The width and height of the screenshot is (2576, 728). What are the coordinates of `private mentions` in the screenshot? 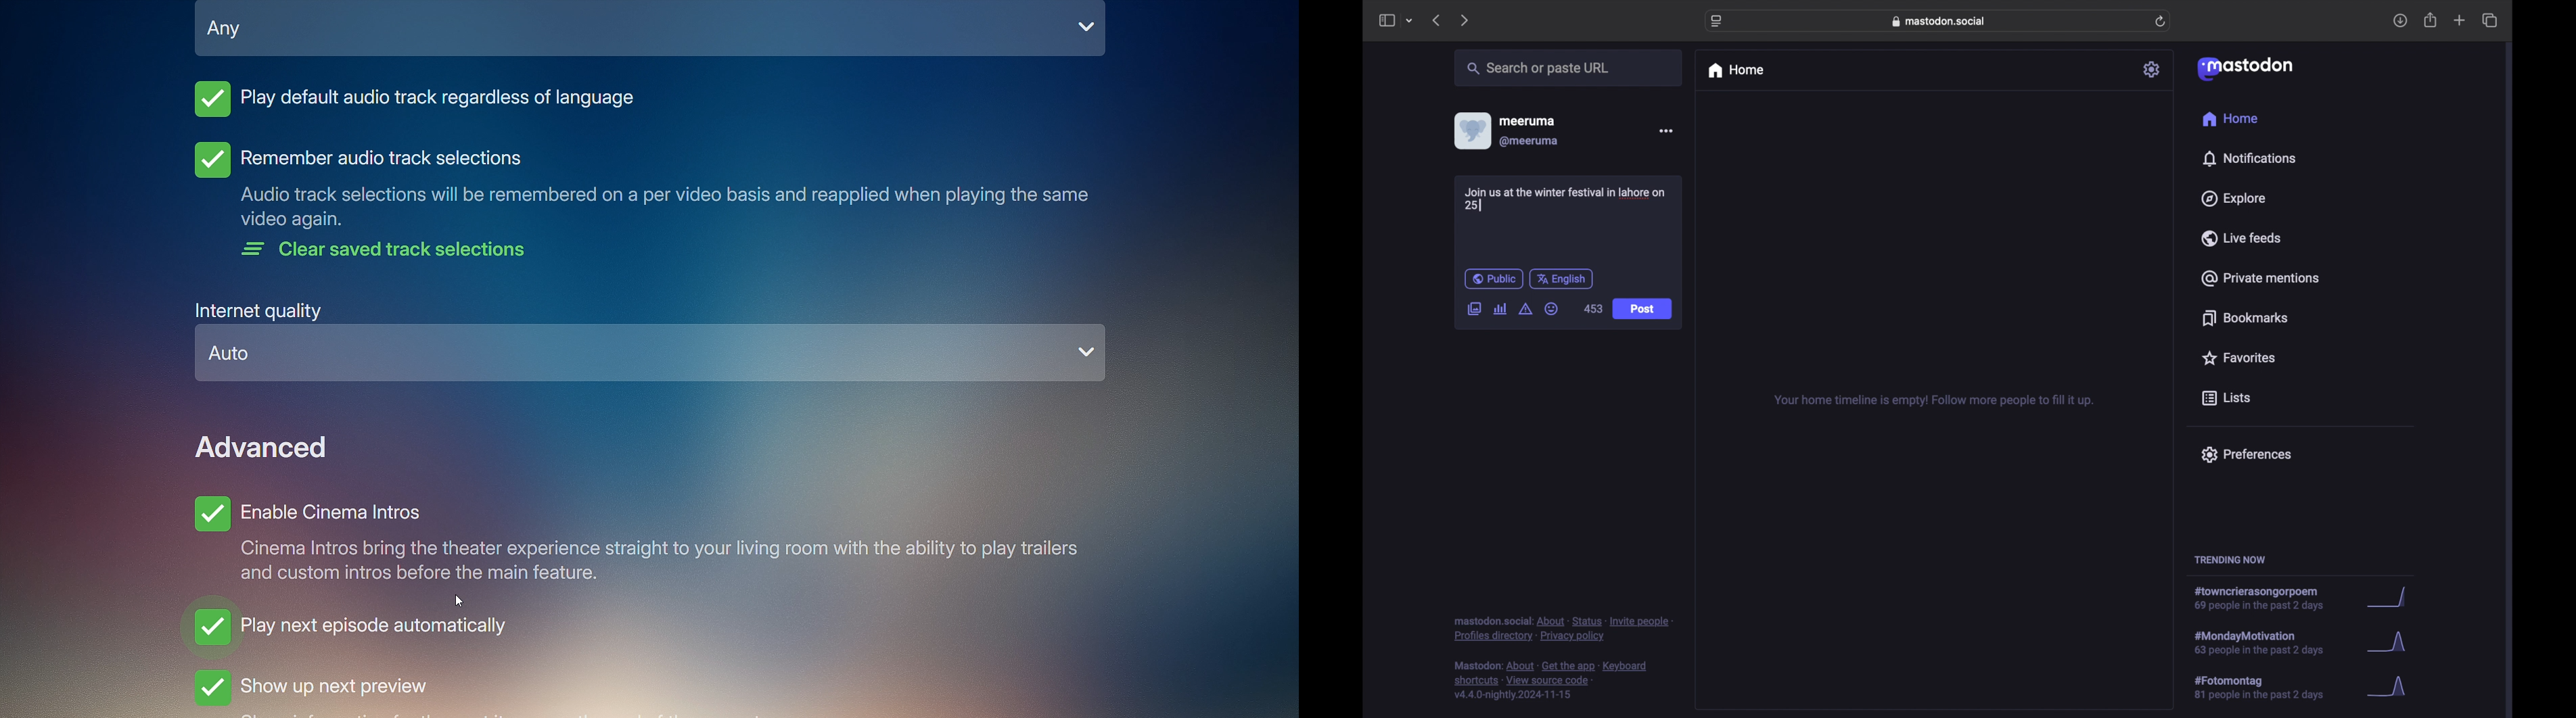 It's located at (2261, 278).